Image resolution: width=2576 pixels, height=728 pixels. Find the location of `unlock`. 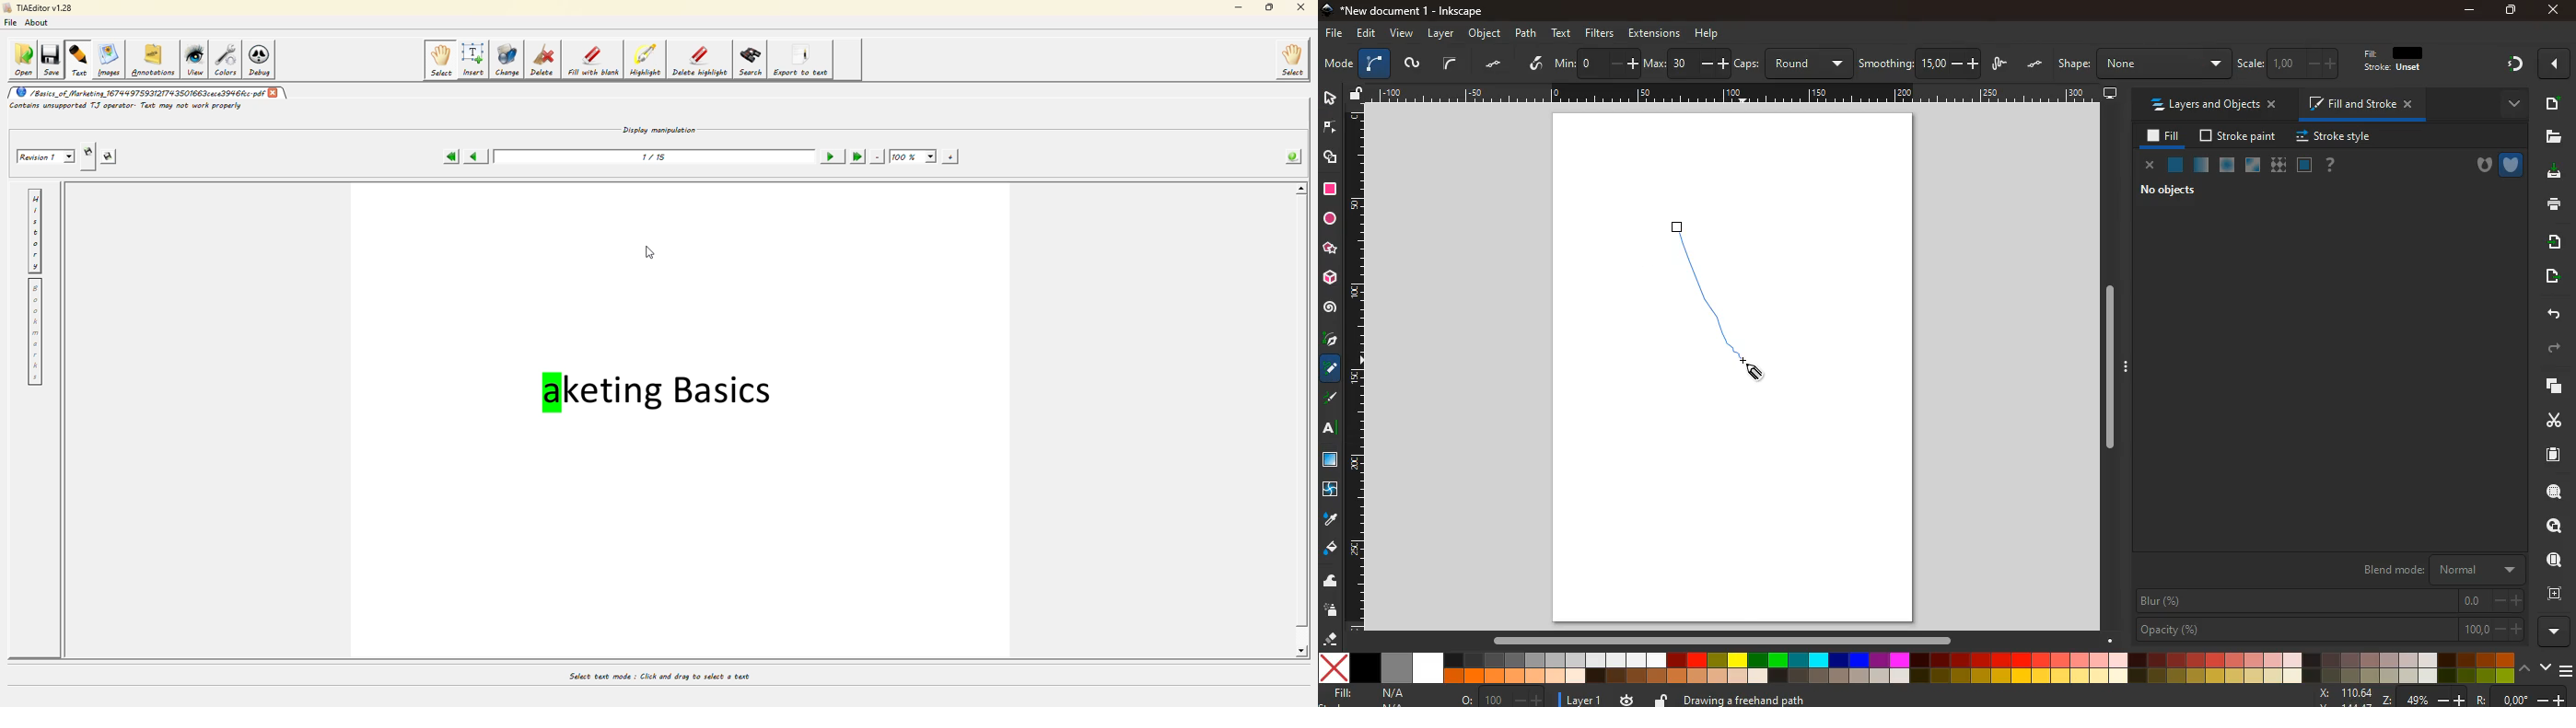

unlock is located at coordinates (1358, 95).